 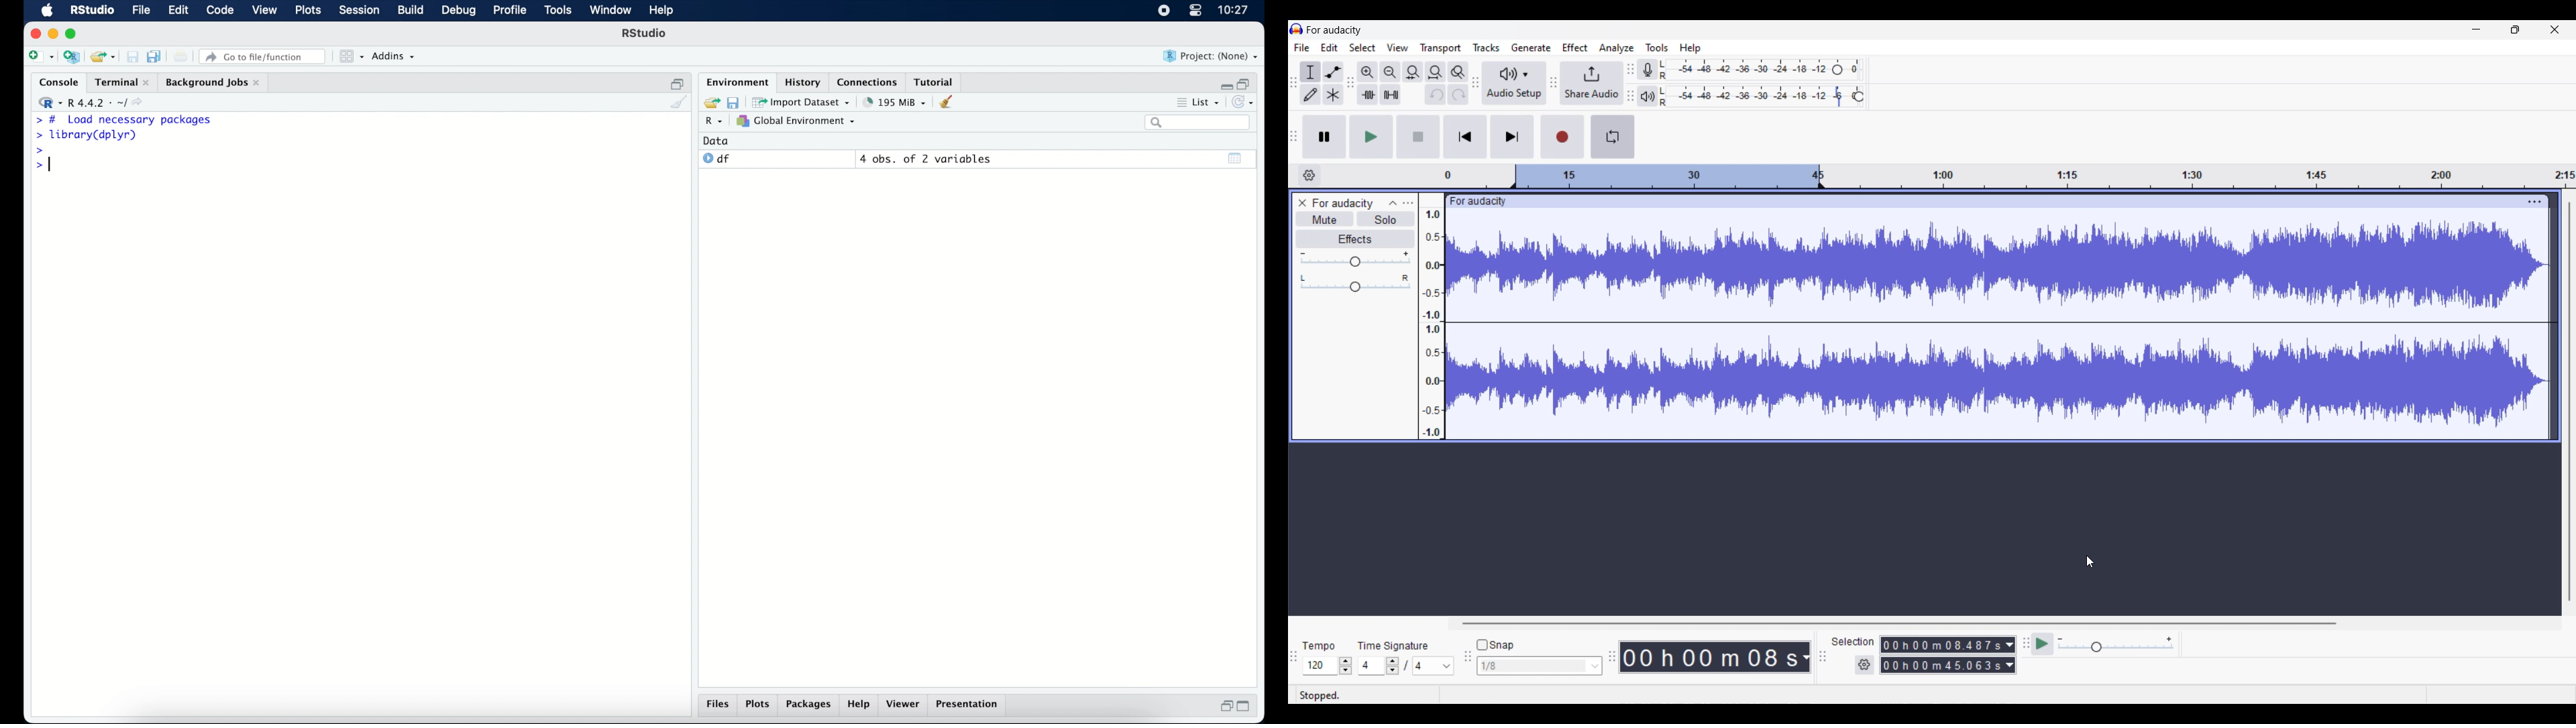 What do you see at coordinates (213, 82) in the screenshot?
I see `background jobs` at bounding box center [213, 82].